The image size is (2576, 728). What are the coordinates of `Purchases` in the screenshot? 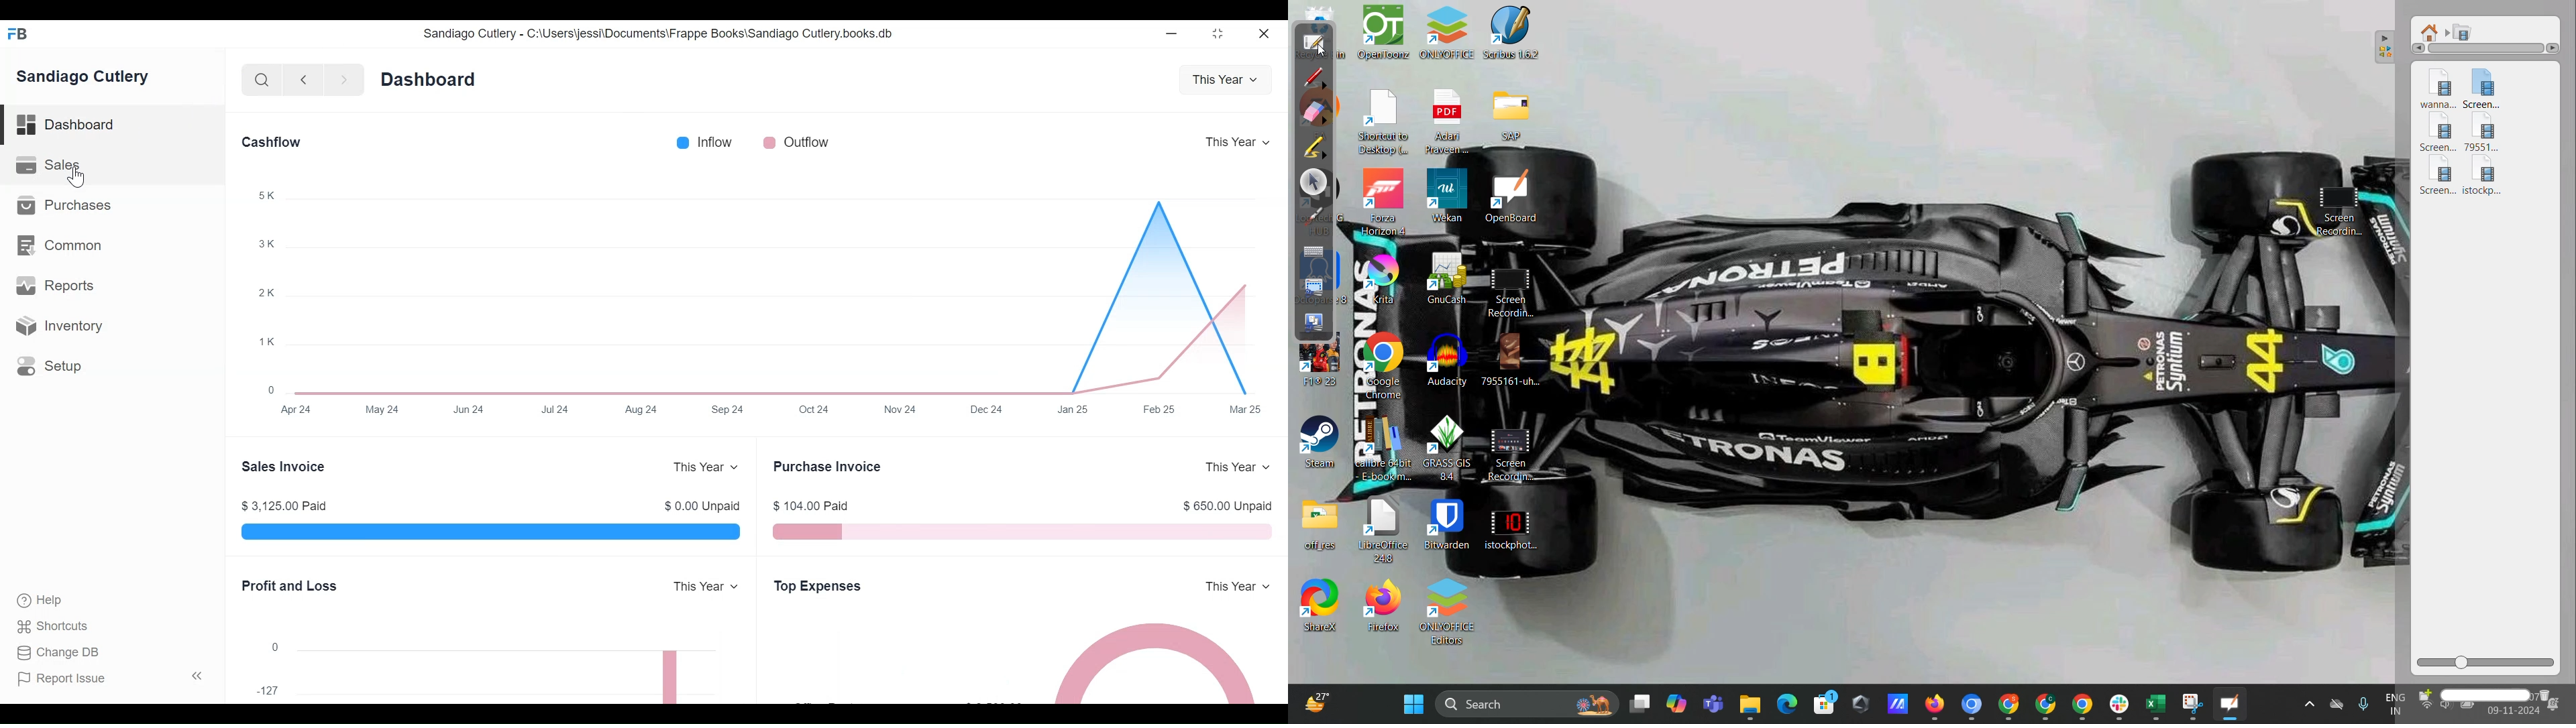 It's located at (62, 204).